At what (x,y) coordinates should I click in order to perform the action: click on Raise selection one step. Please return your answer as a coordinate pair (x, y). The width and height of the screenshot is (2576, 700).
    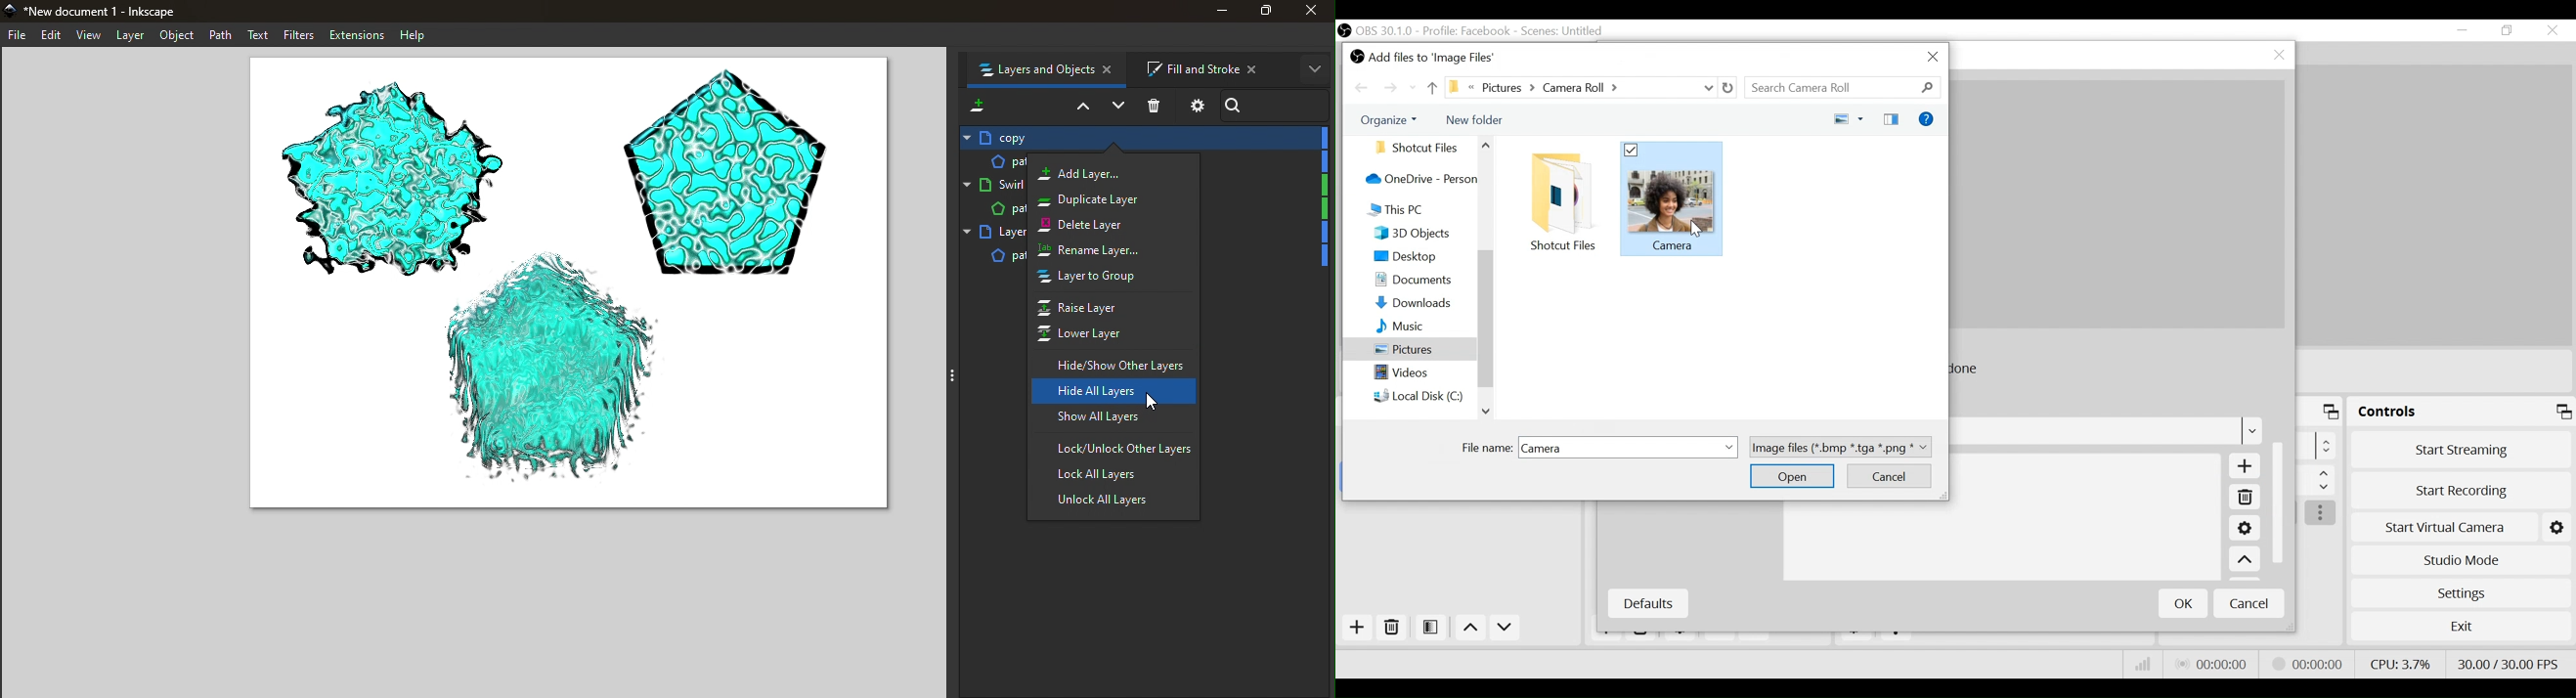
    Looking at the image, I should click on (1080, 109).